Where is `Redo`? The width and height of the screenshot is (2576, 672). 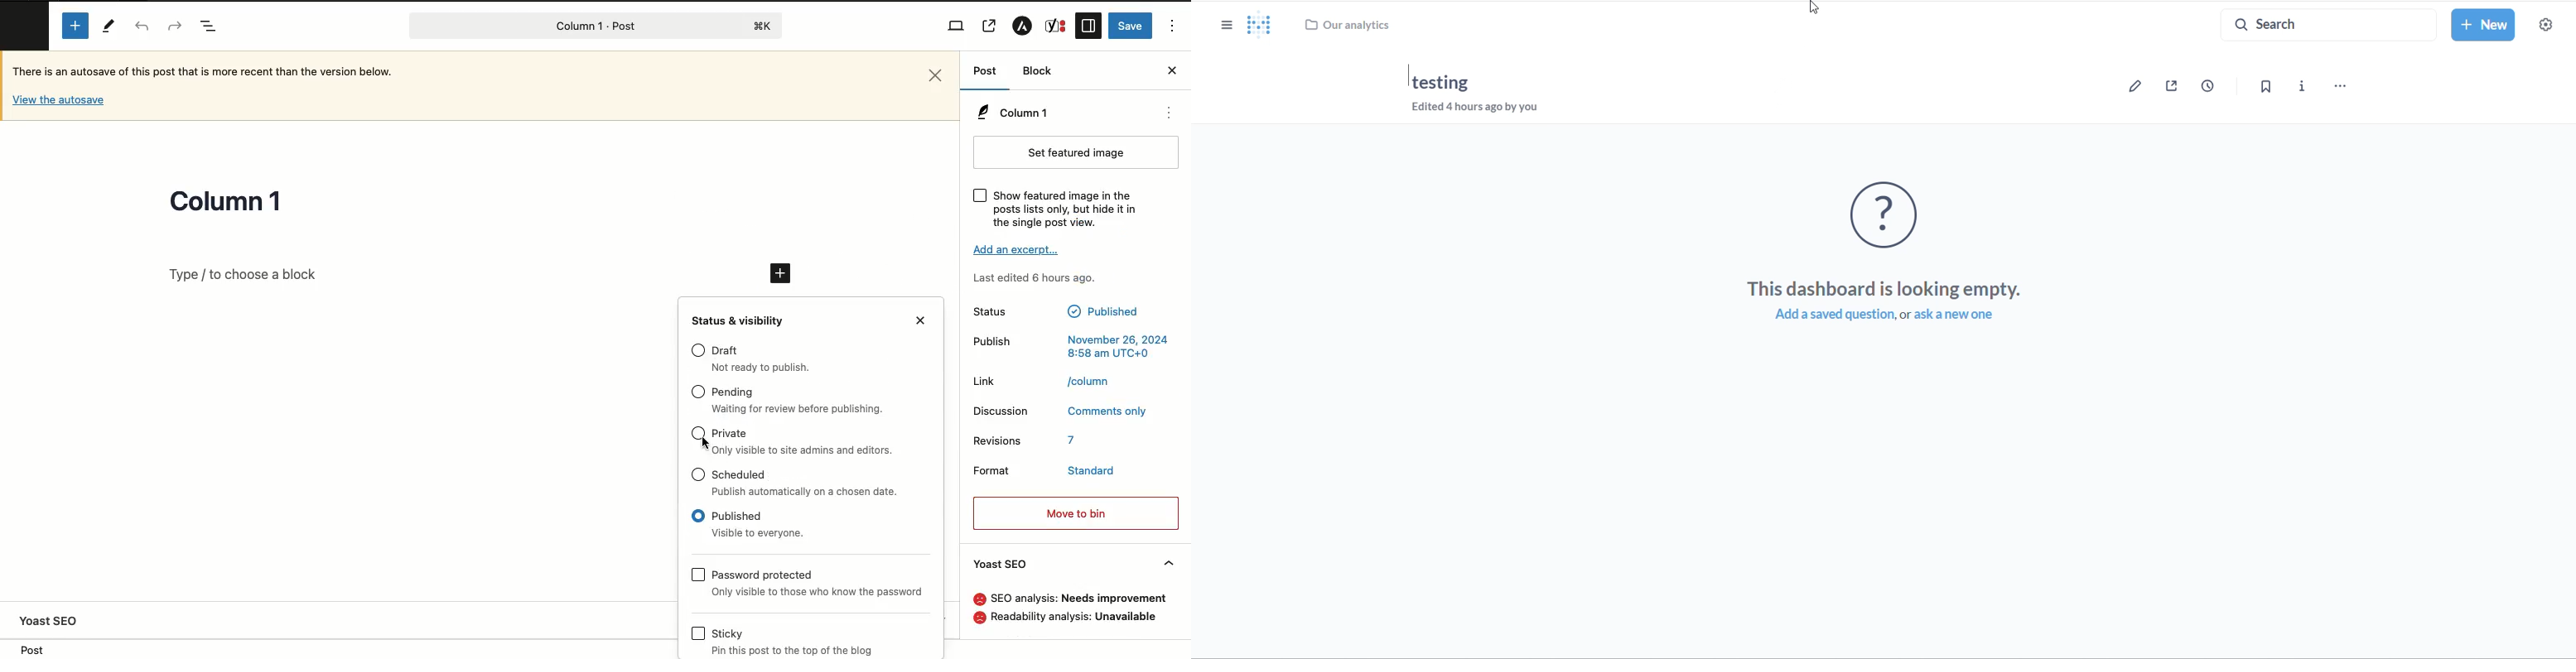
Redo is located at coordinates (172, 25).